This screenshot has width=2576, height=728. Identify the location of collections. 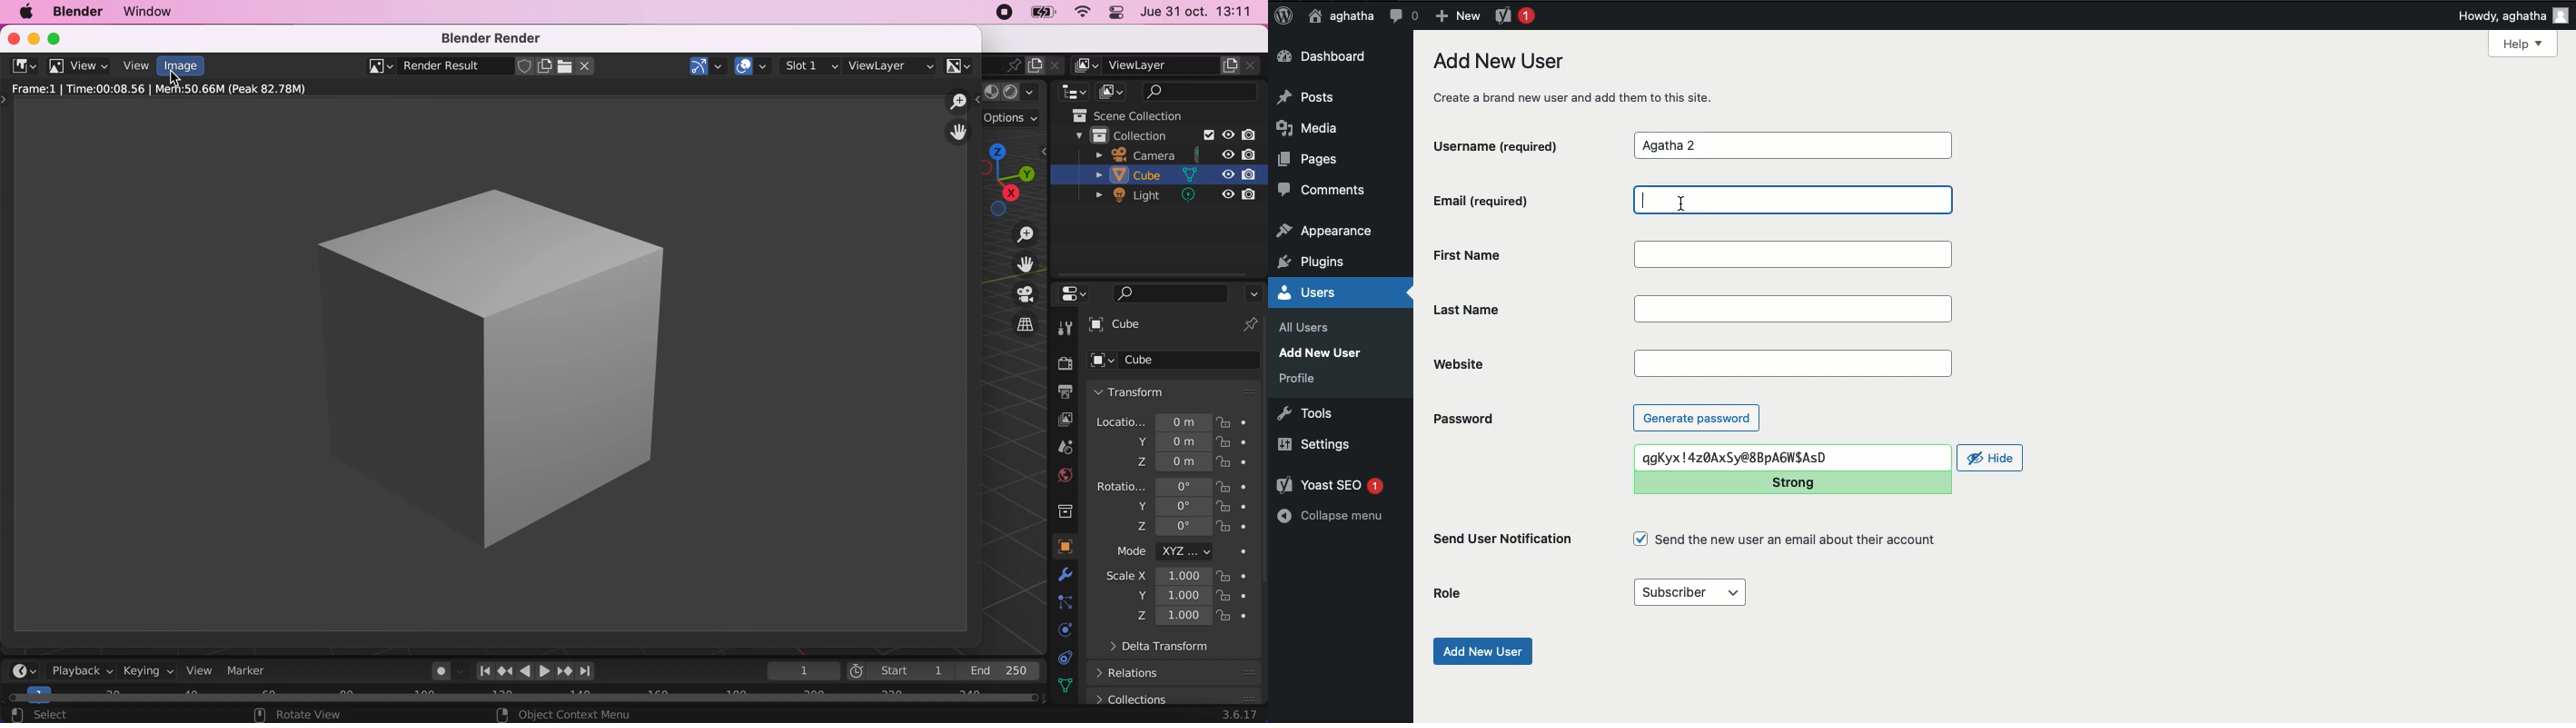
(1174, 695).